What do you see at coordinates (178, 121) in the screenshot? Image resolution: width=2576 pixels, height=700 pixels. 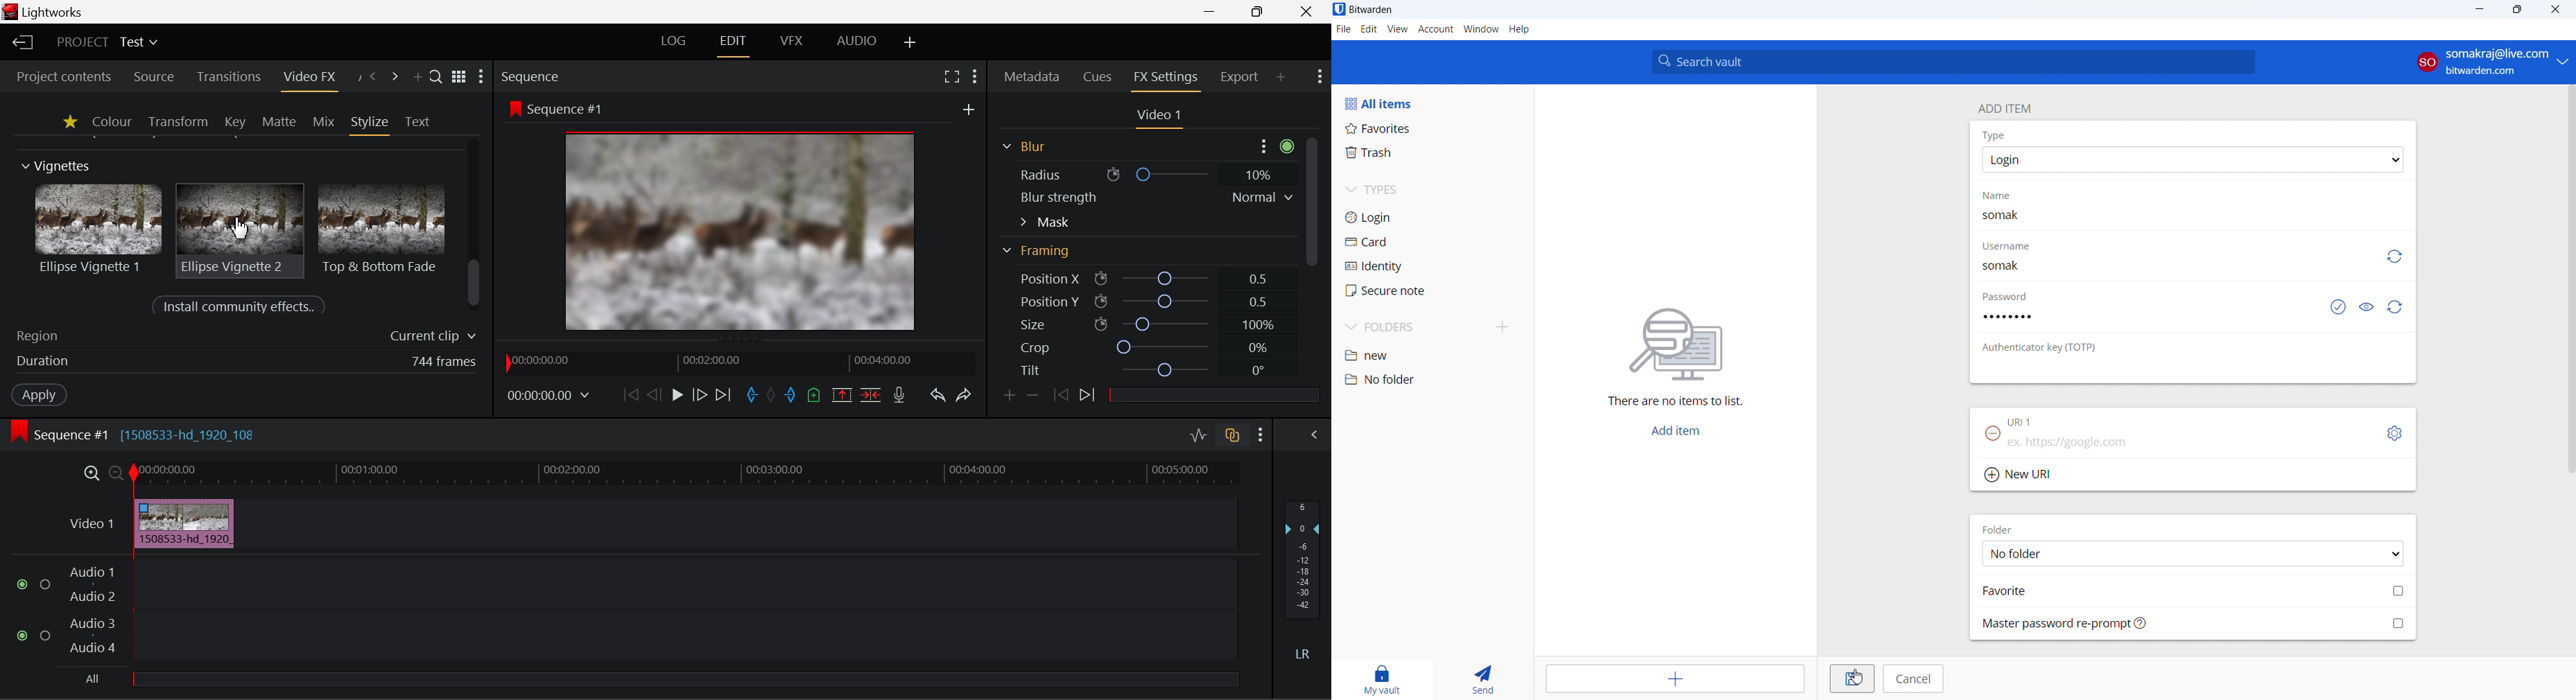 I see `Transform` at bounding box center [178, 121].